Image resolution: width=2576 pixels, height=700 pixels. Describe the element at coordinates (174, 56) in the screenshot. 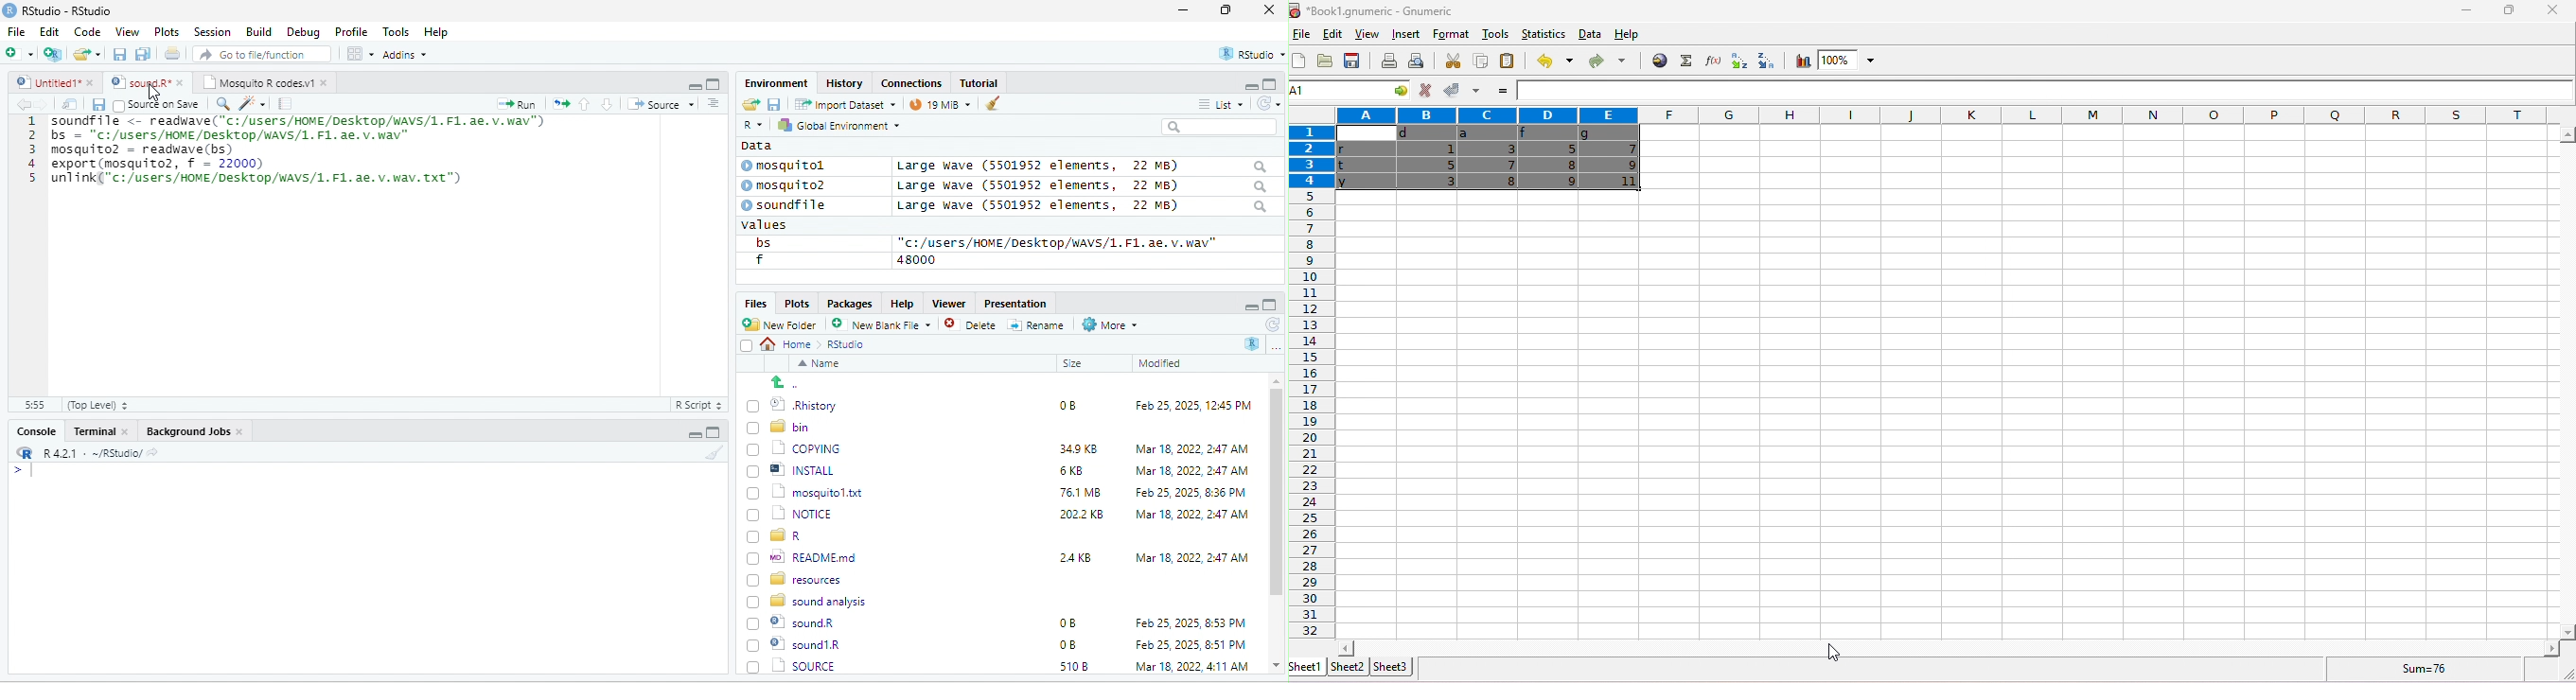

I see `open` at that location.